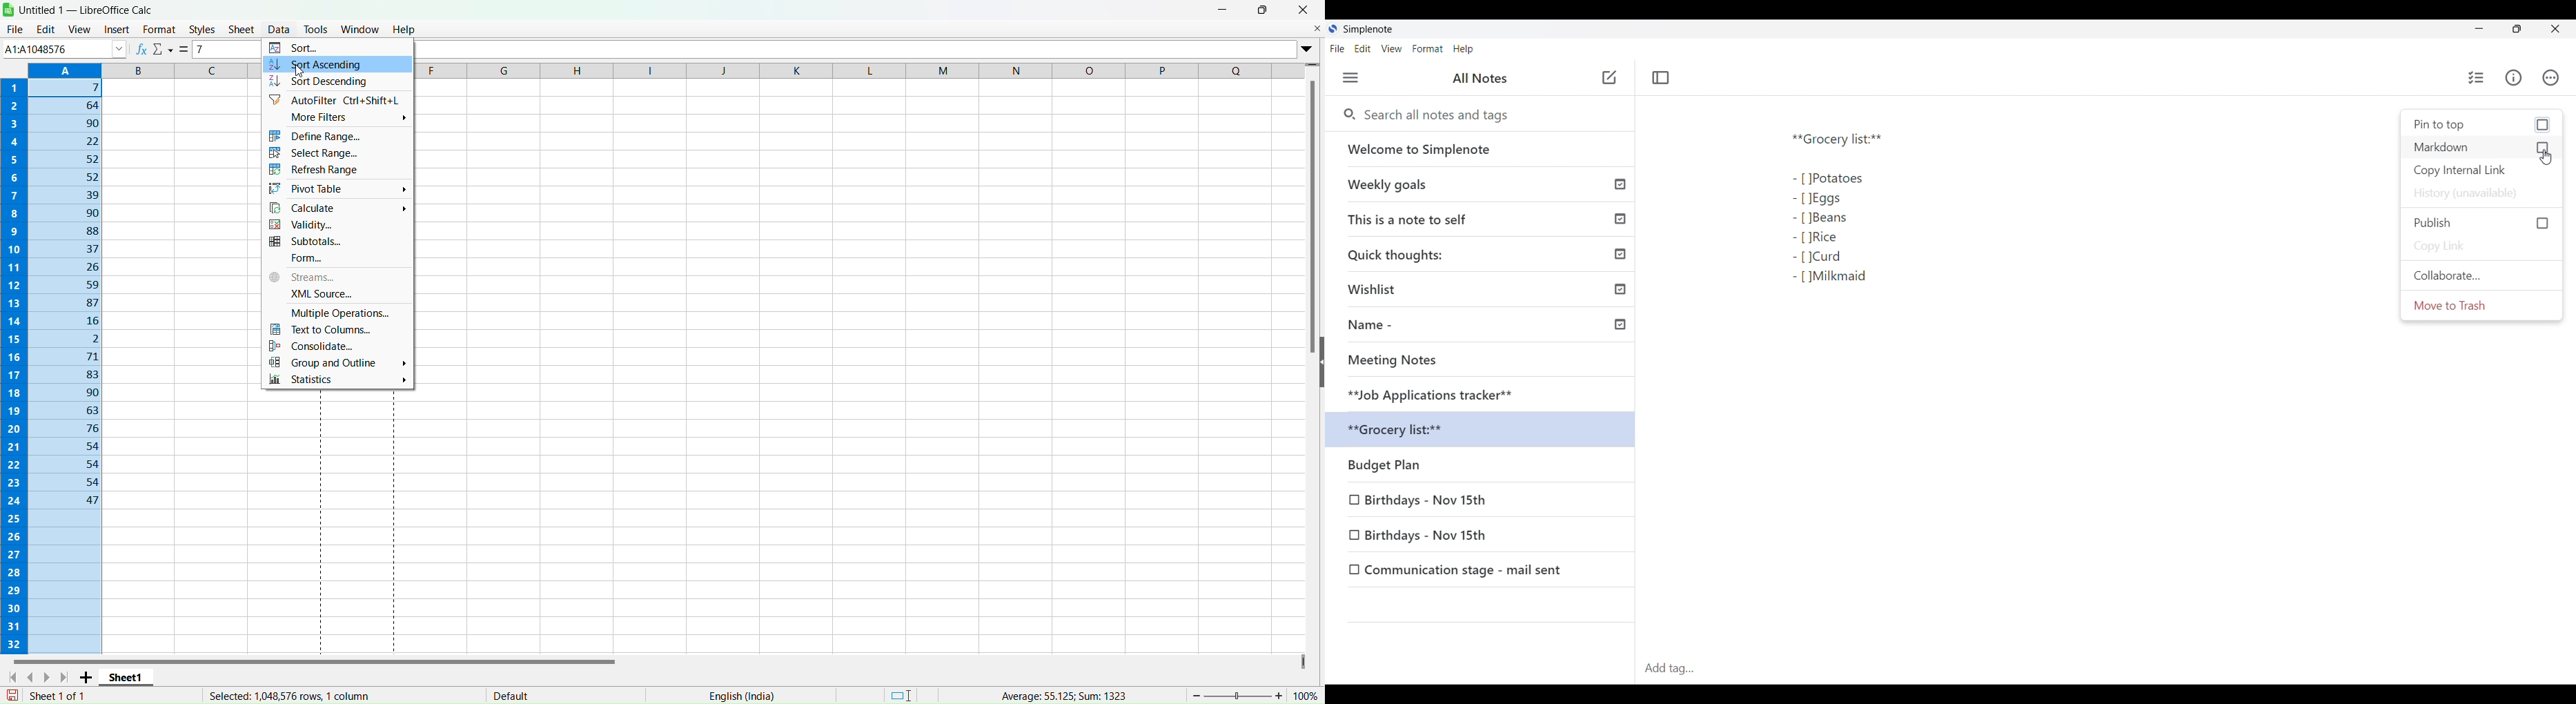 The image size is (2576, 728). Describe the element at coordinates (90, 10) in the screenshot. I see `Title` at that location.